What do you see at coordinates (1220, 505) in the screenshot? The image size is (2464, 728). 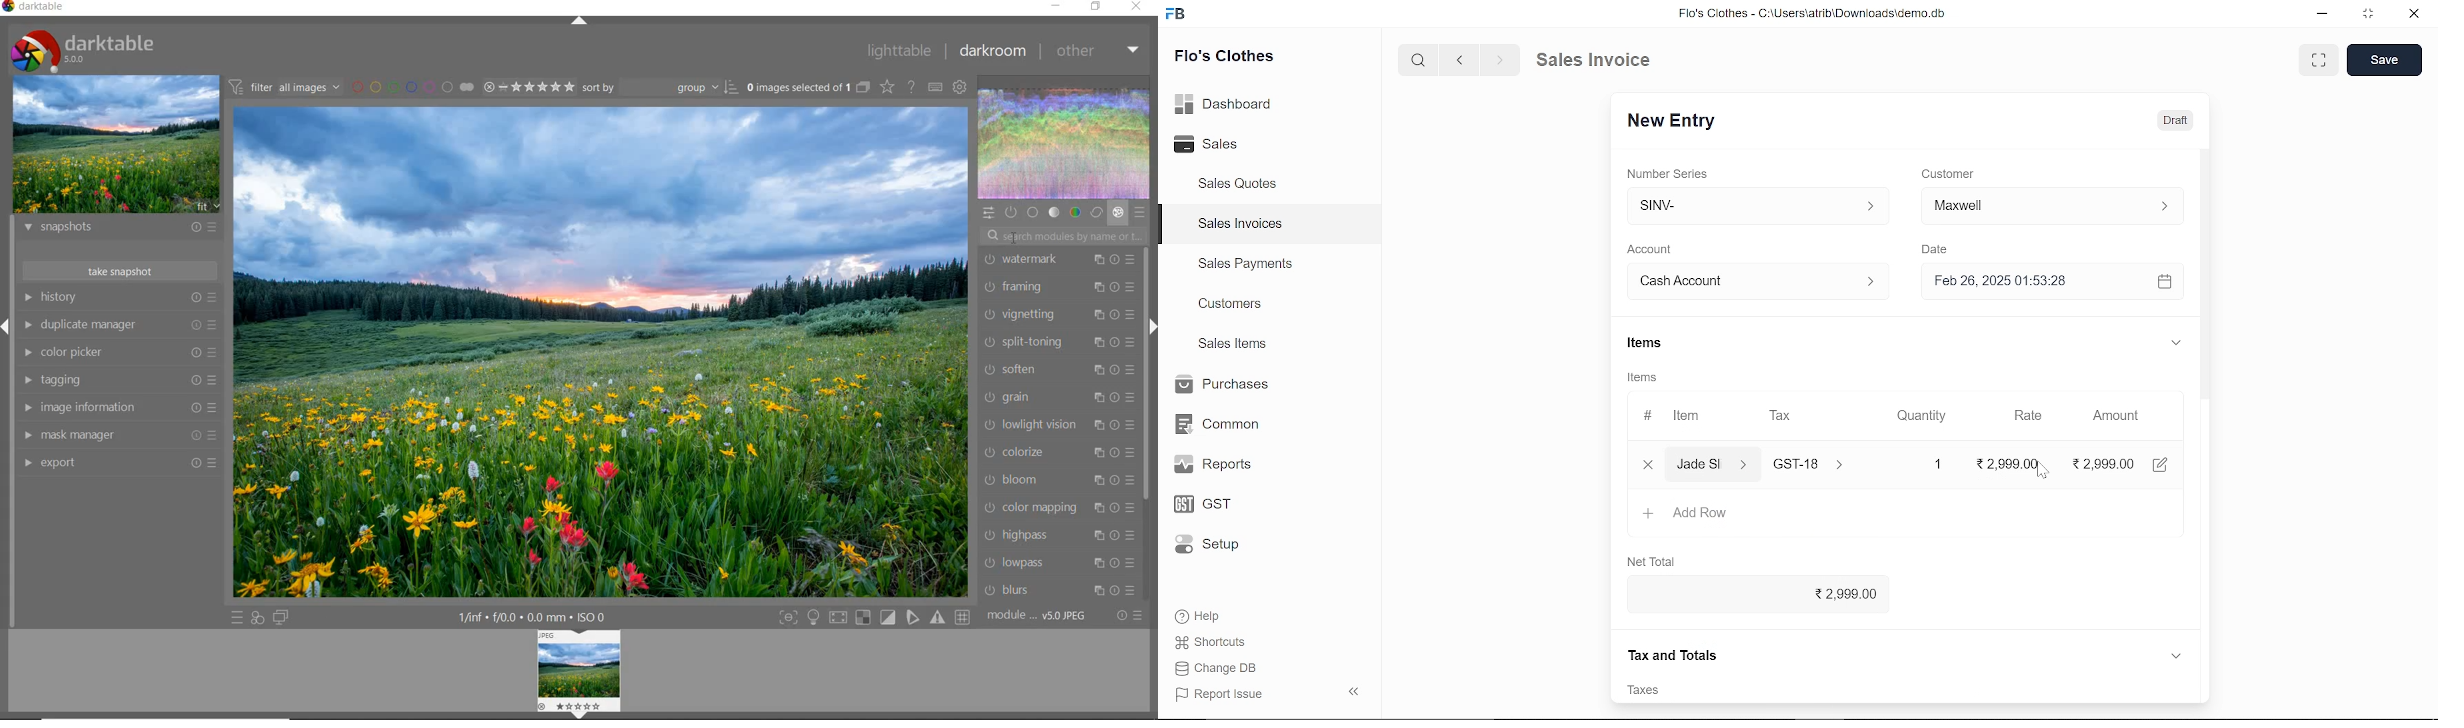 I see `GST` at bounding box center [1220, 505].